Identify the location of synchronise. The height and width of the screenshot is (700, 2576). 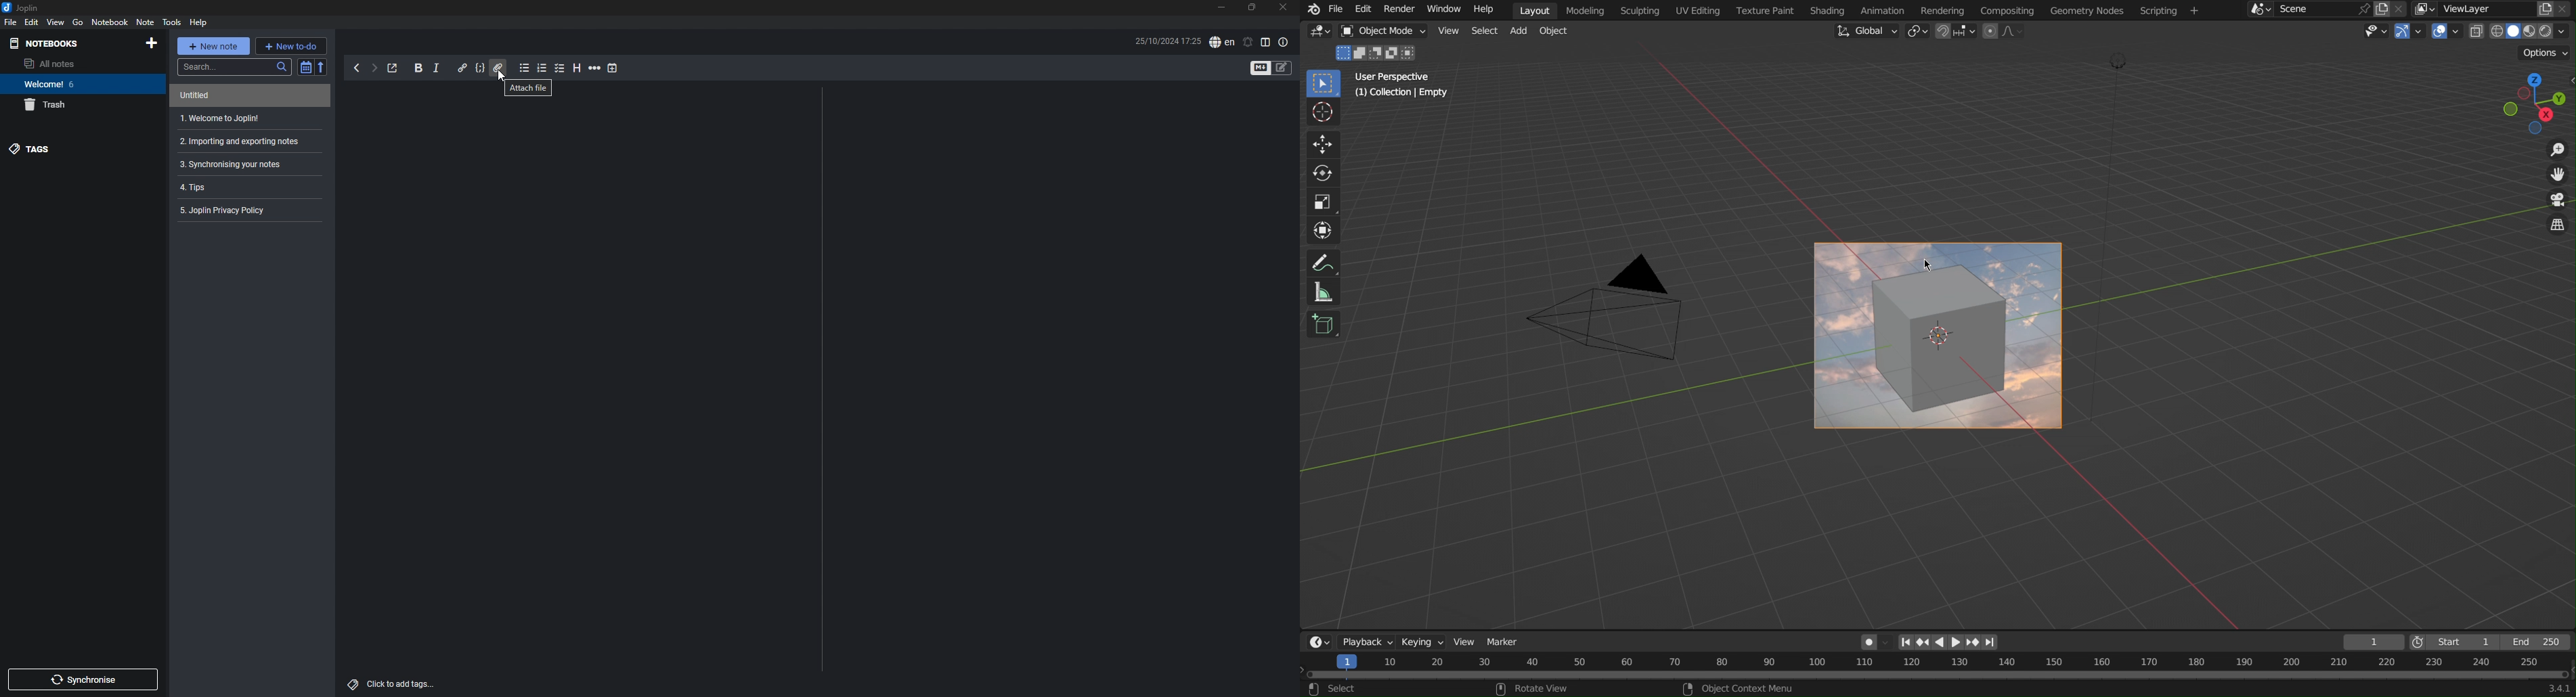
(82, 679).